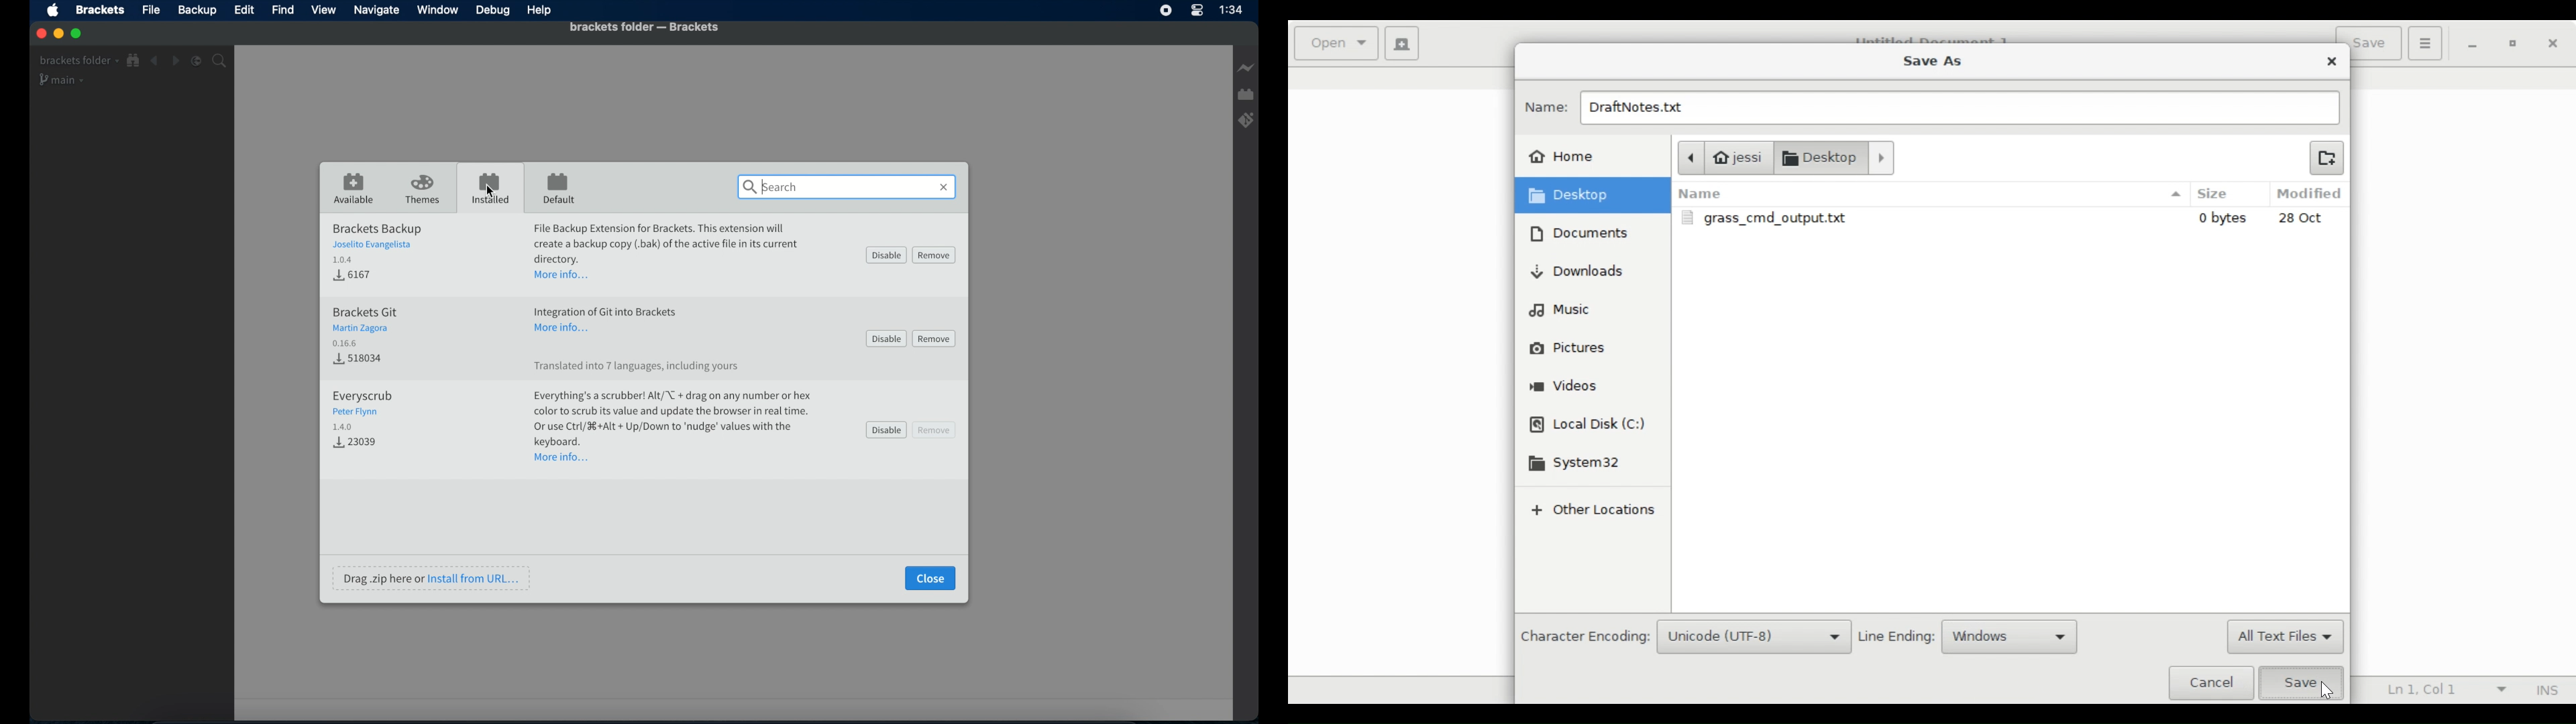  What do you see at coordinates (607, 319) in the screenshot?
I see `extension info` at bounding box center [607, 319].